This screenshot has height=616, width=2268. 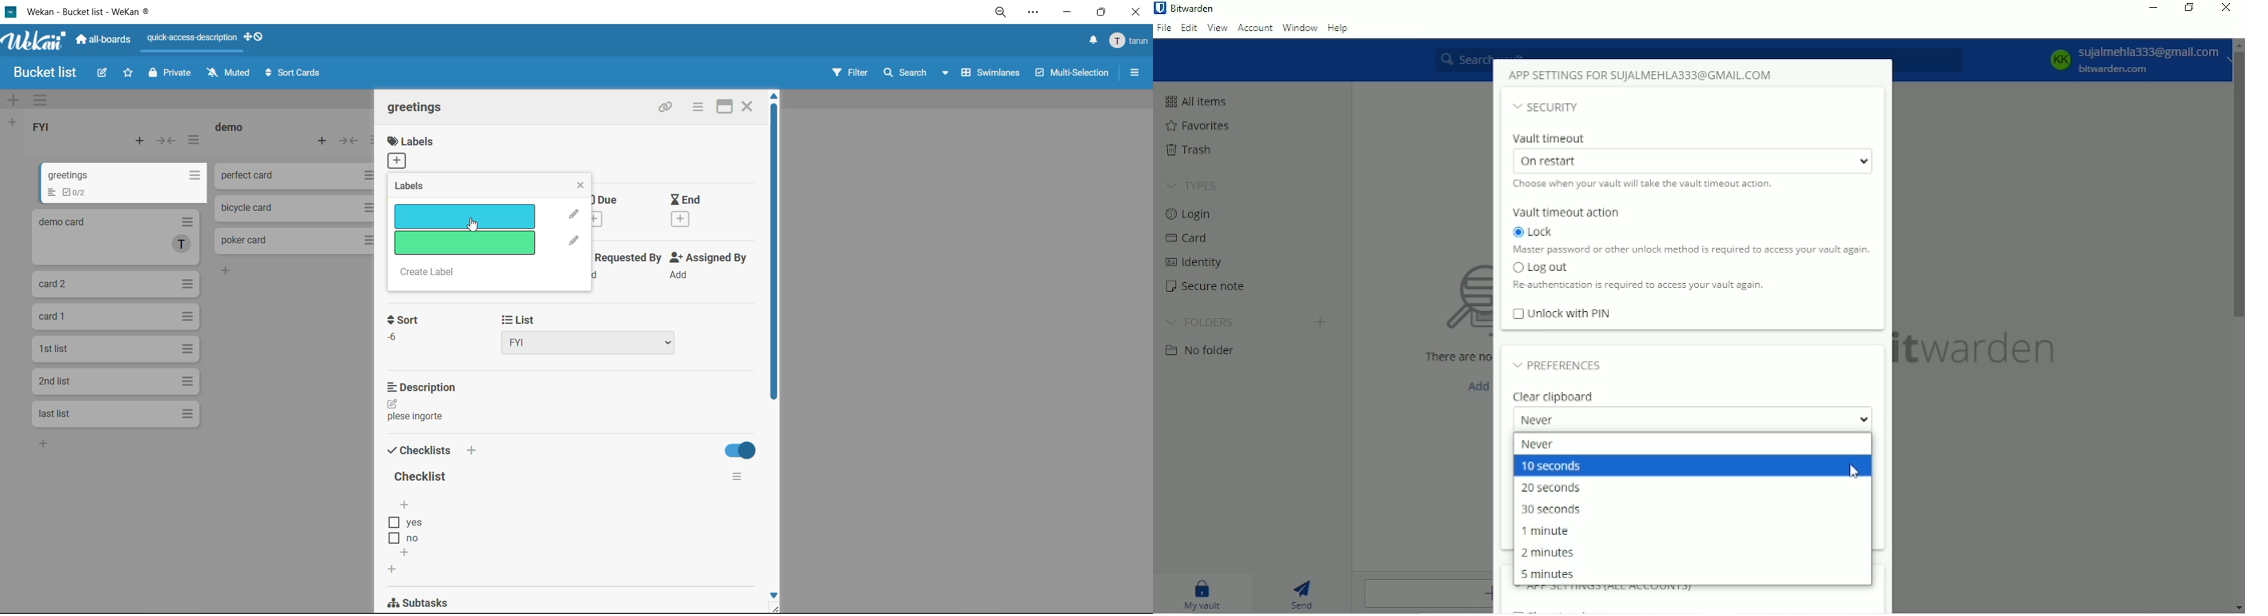 What do you see at coordinates (103, 76) in the screenshot?
I see `edit` at bounding box center [103, 76].